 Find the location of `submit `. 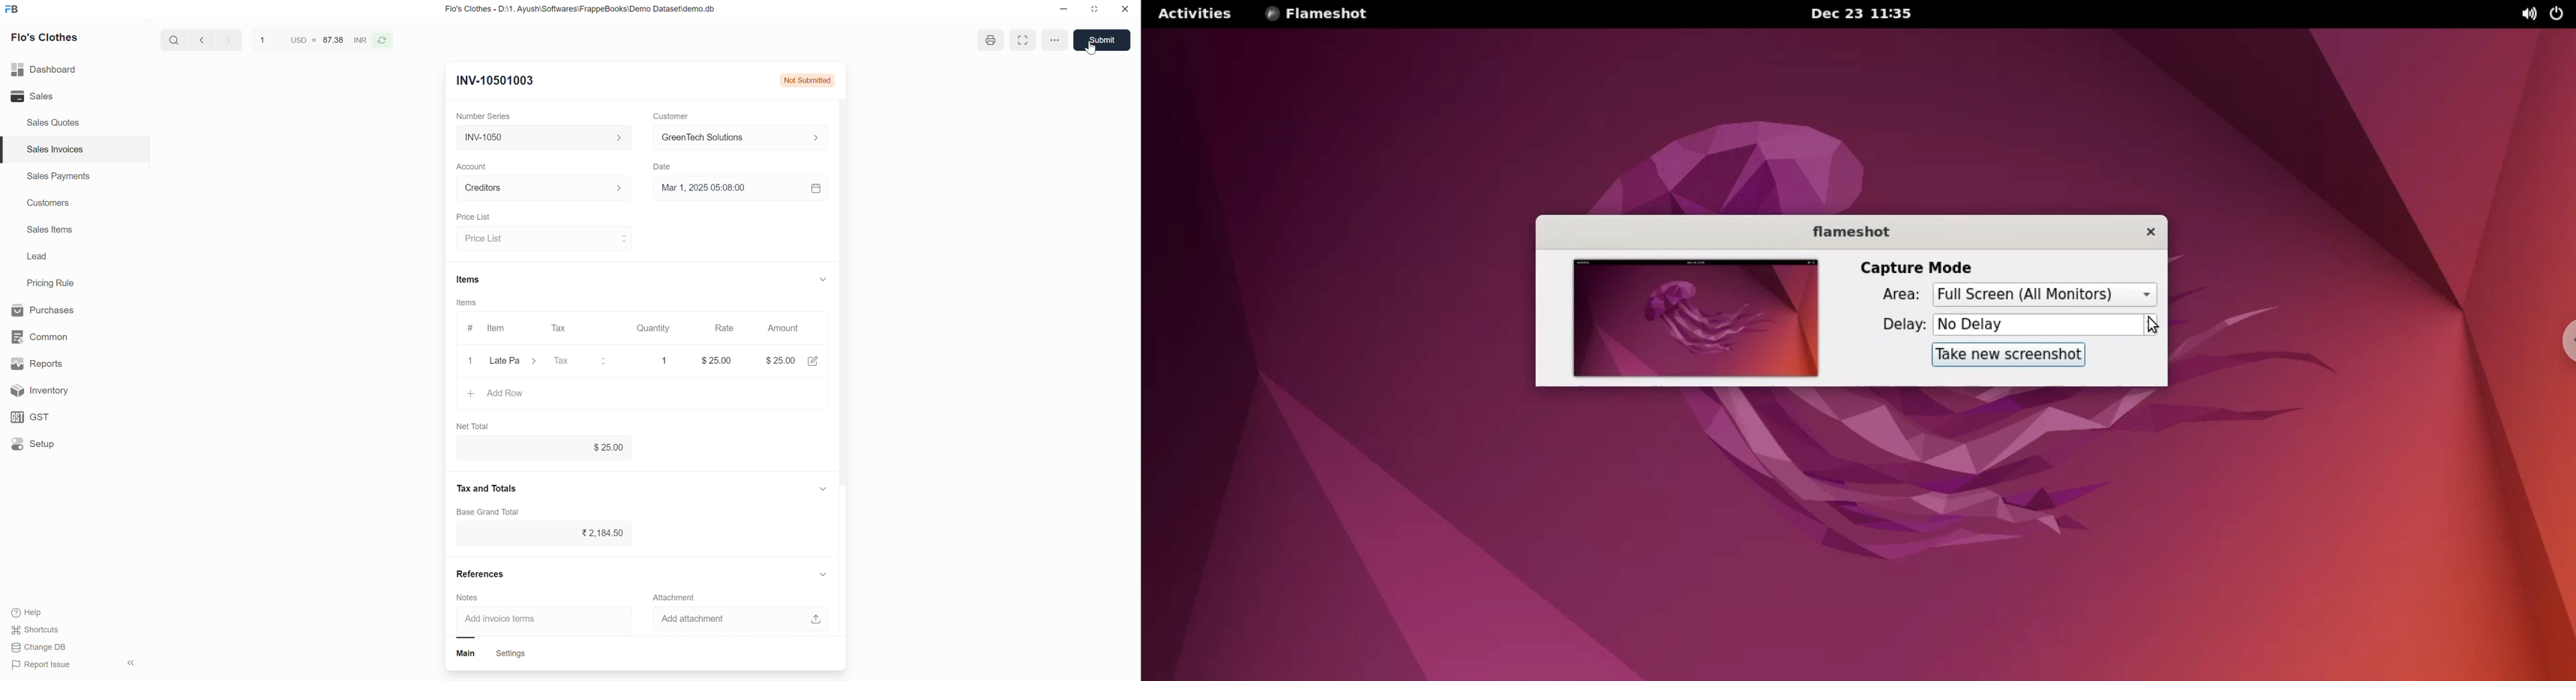

submit  is located at coordinates (1101, 40).